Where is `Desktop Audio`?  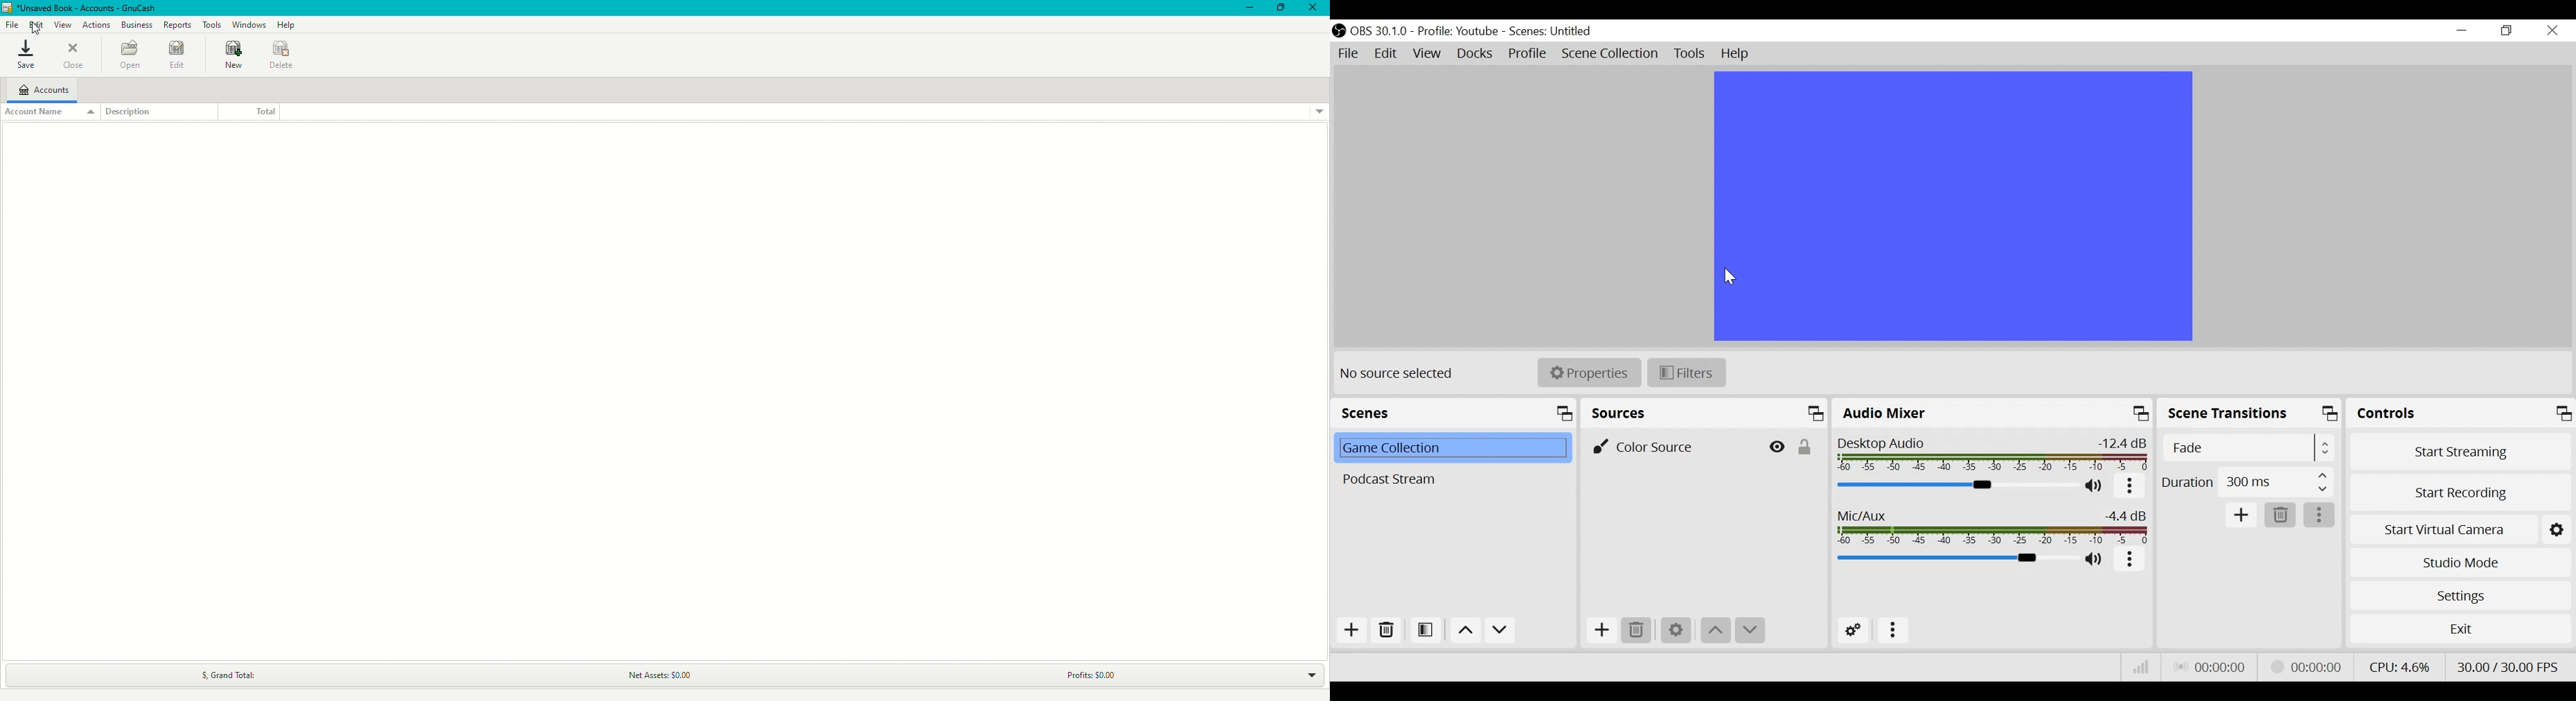
Desktop Audio is located at coordinates (1994, 454).